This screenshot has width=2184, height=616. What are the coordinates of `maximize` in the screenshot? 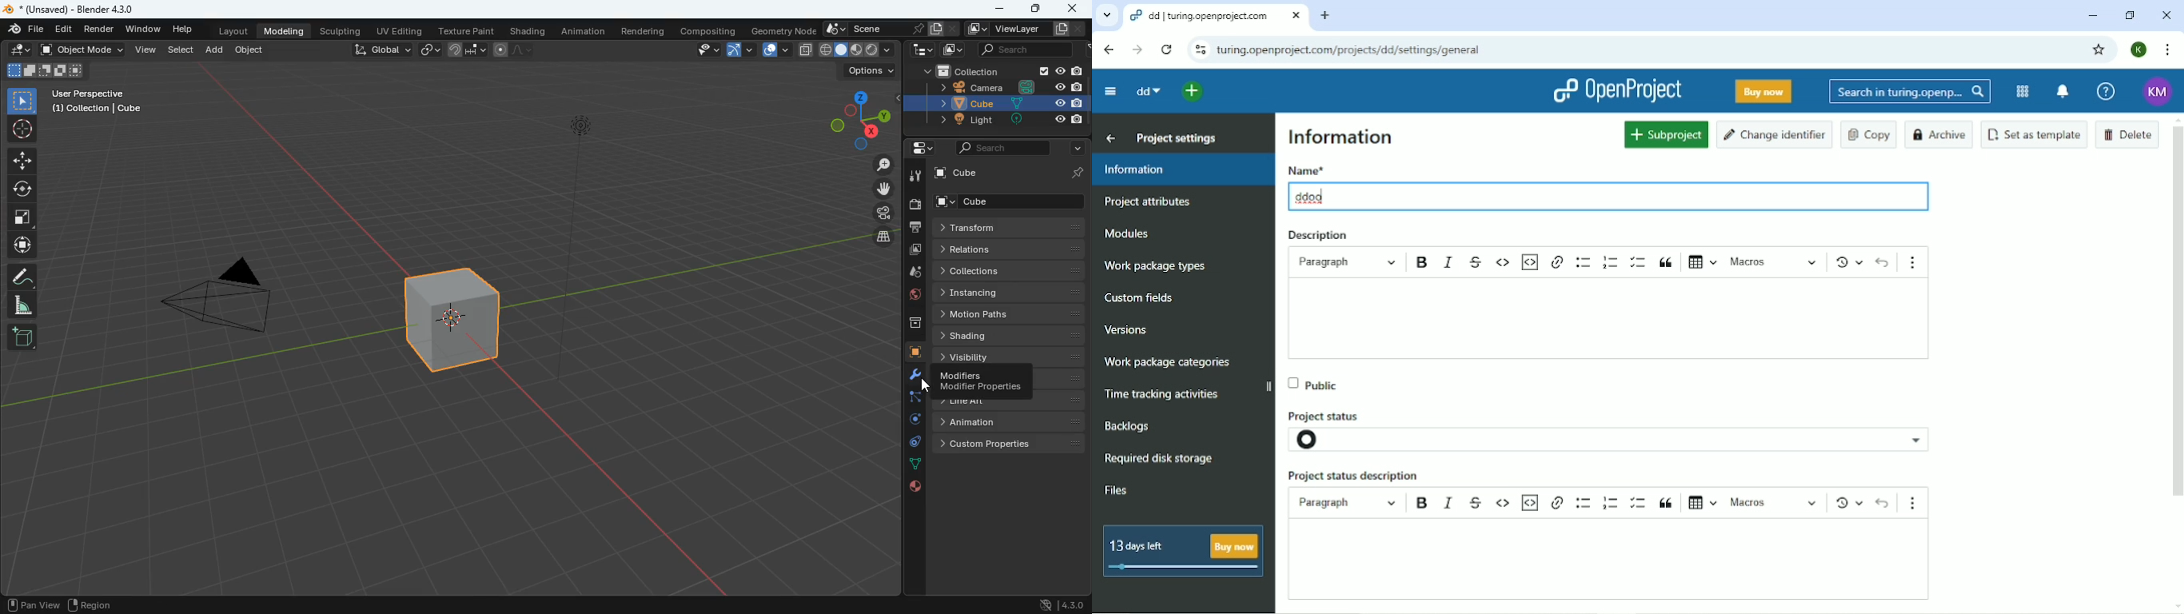 It's located at (1036, 10).